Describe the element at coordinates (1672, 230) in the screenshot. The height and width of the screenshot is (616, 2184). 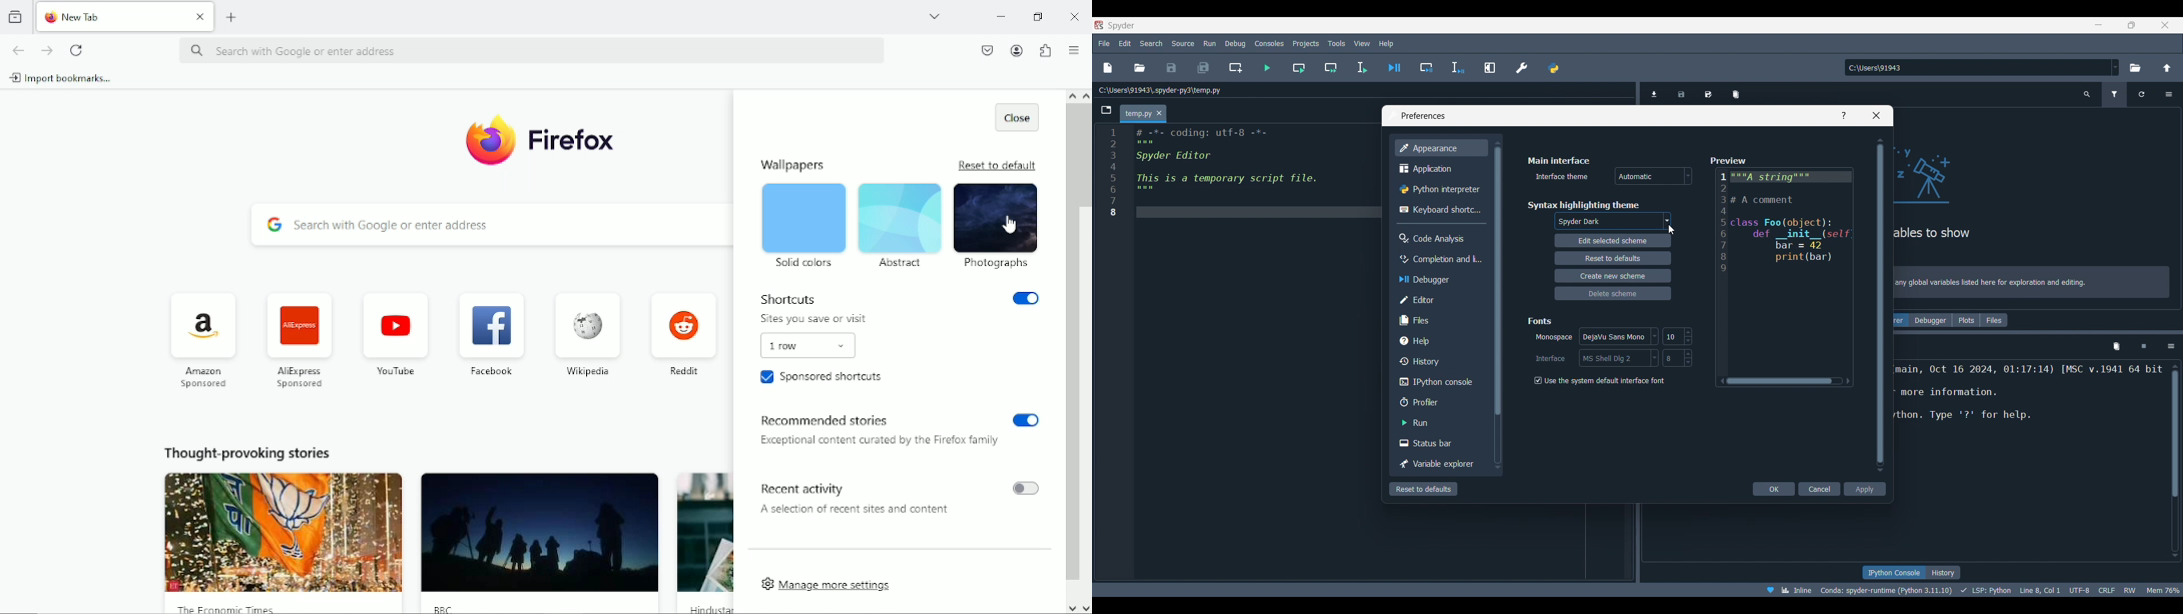
I see `cursor` at that location.